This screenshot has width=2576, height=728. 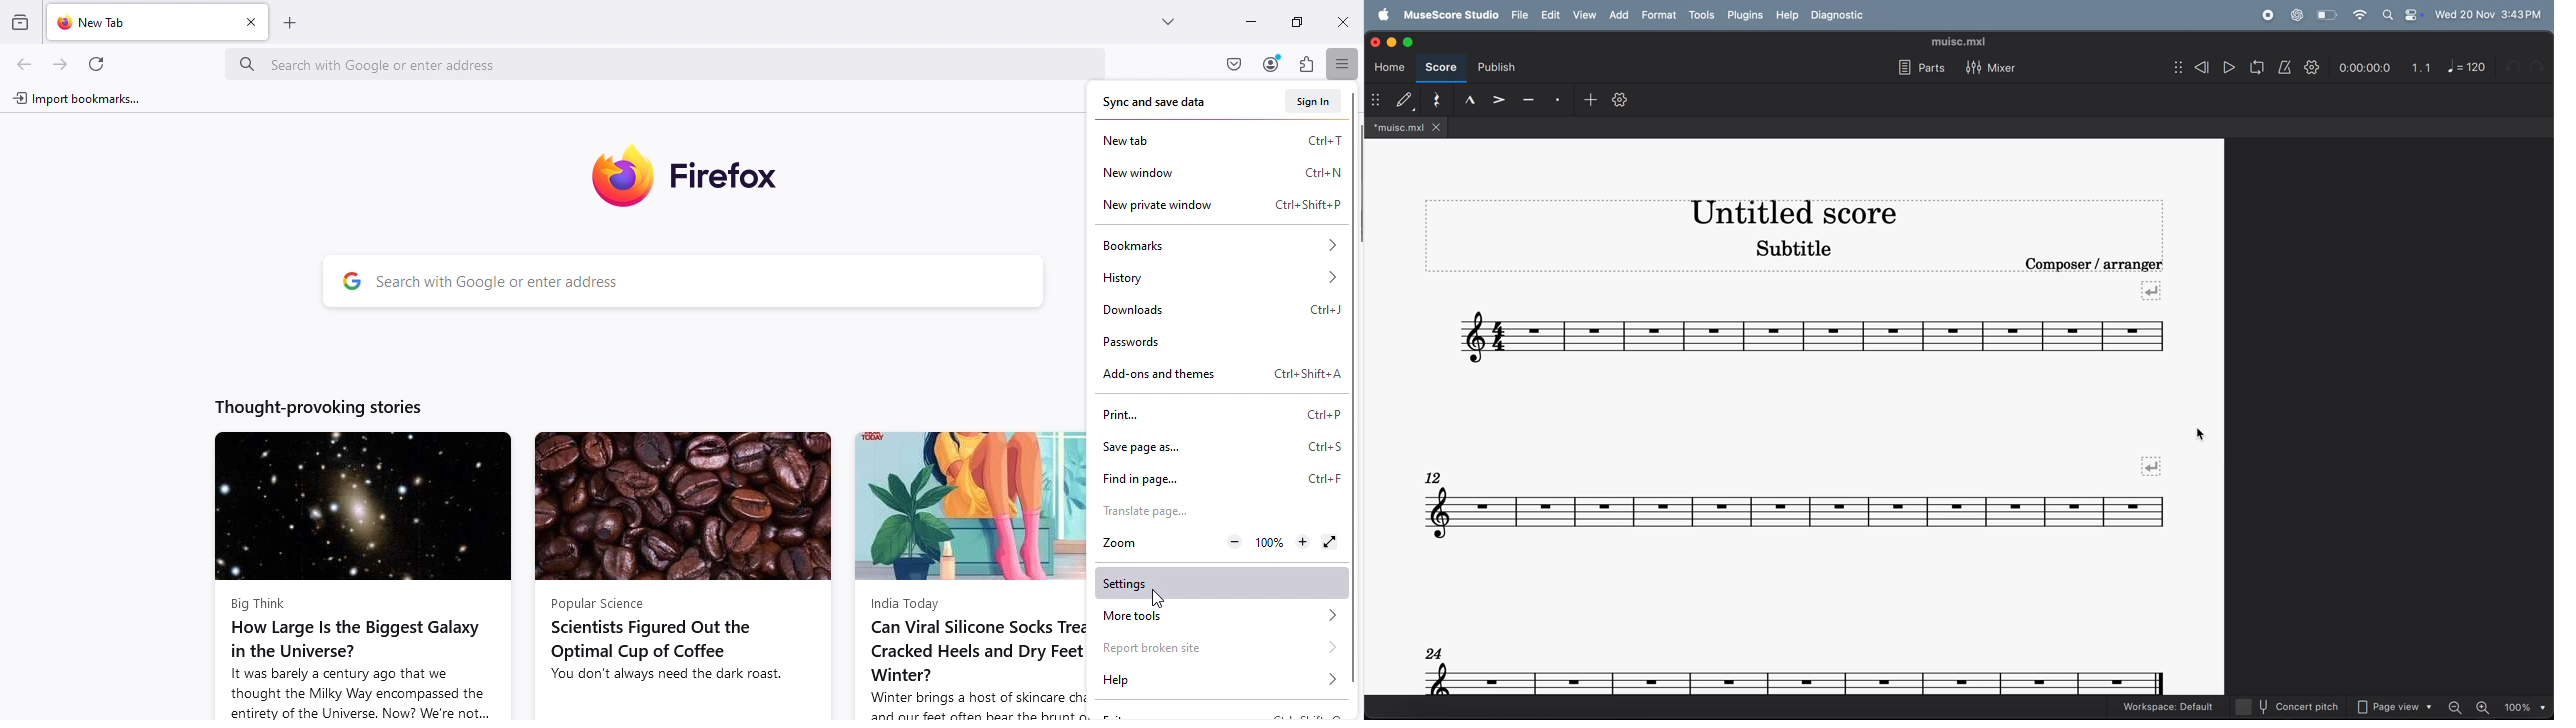 What do you see at coordinates (1843, 15) in the screenshot?
I see `daignostic` at bounding box center [1843, 15].